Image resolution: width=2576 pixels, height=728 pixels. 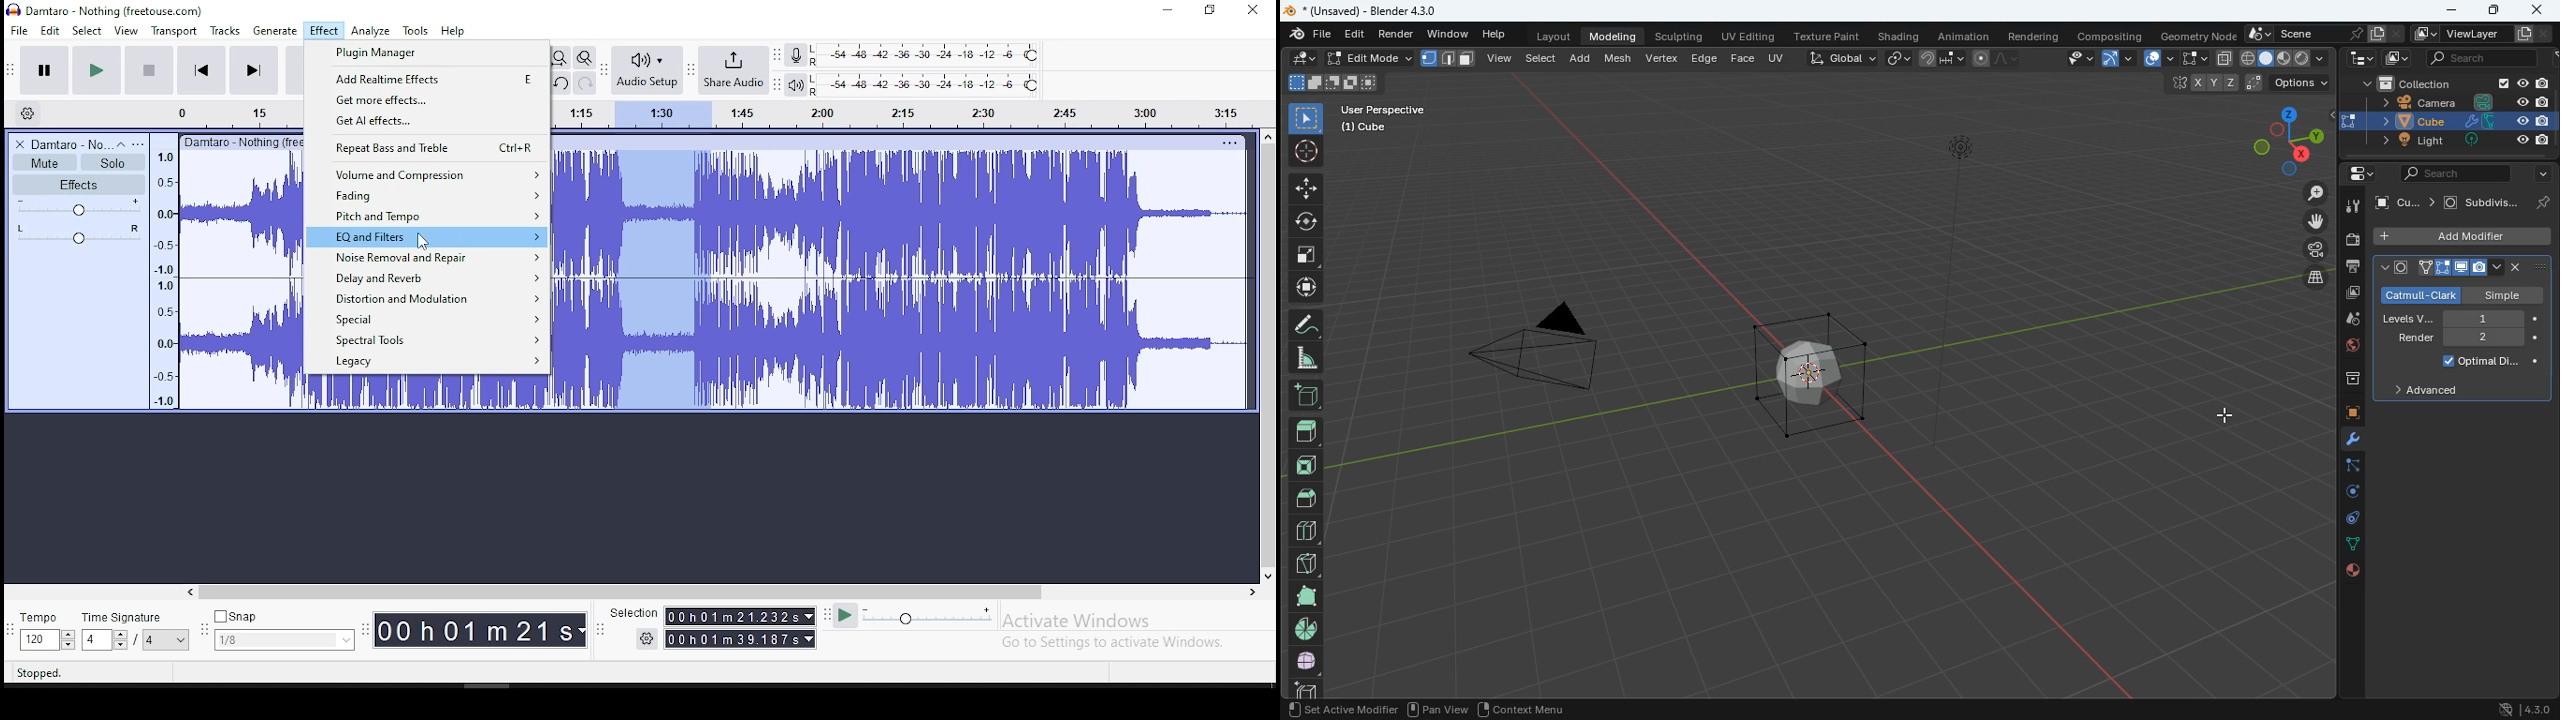 I want to click on audio track, so click(x=901, y=344).